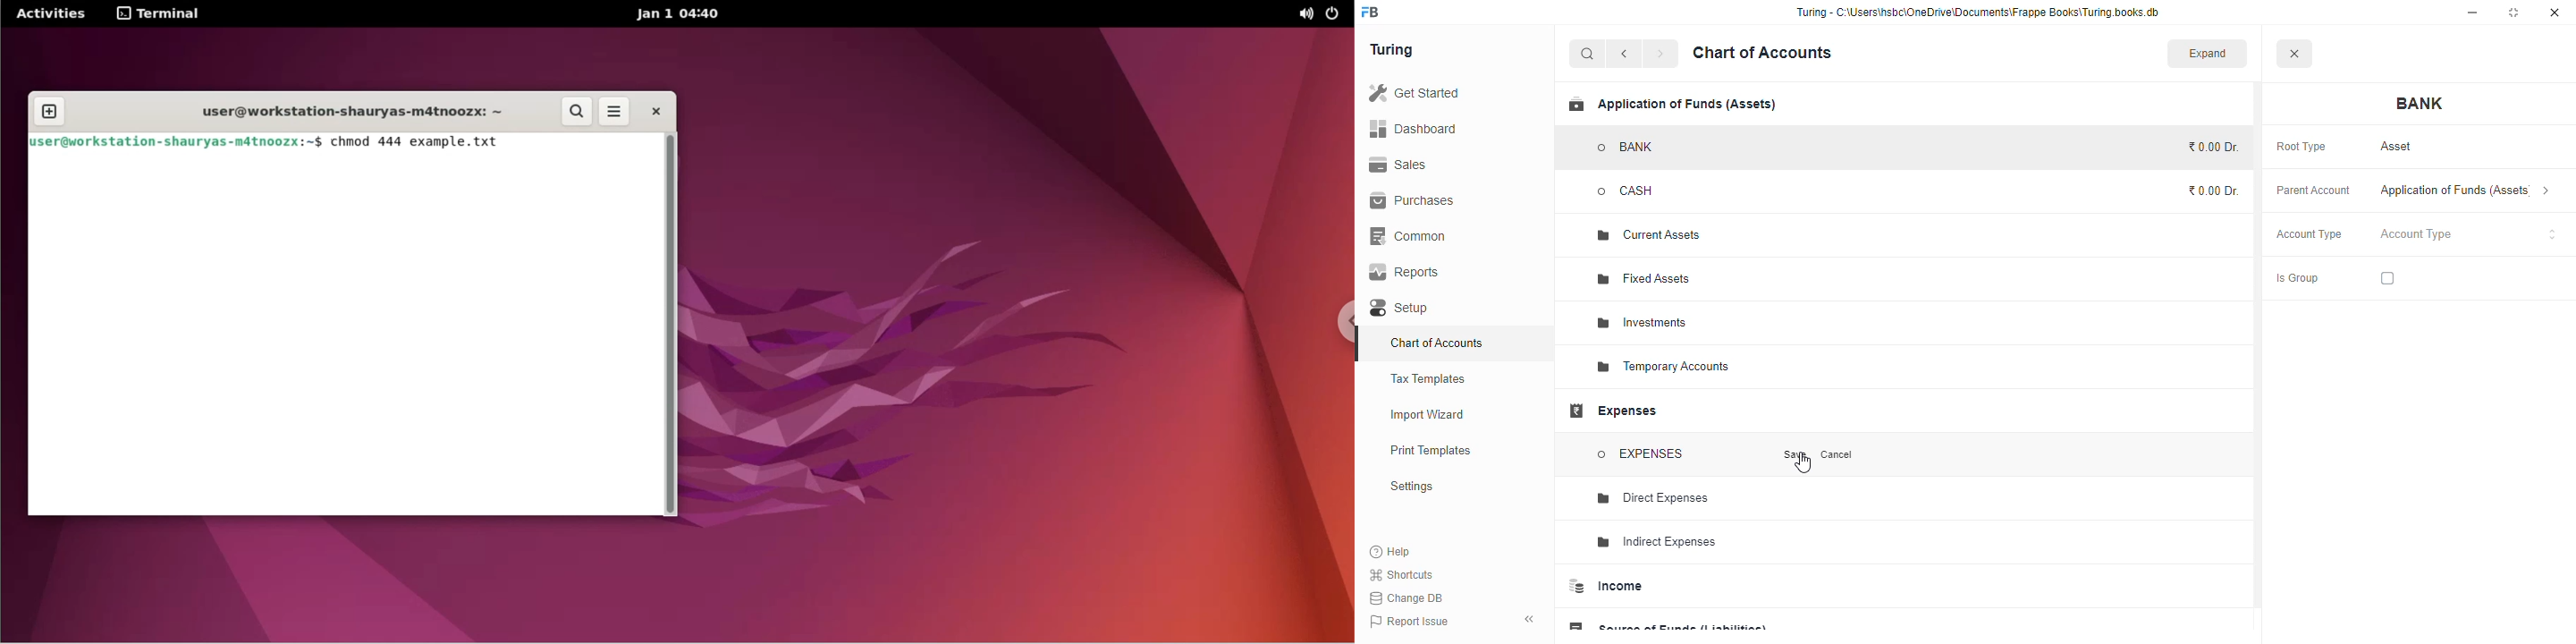  I want to click on turing, so click(1390, 50).